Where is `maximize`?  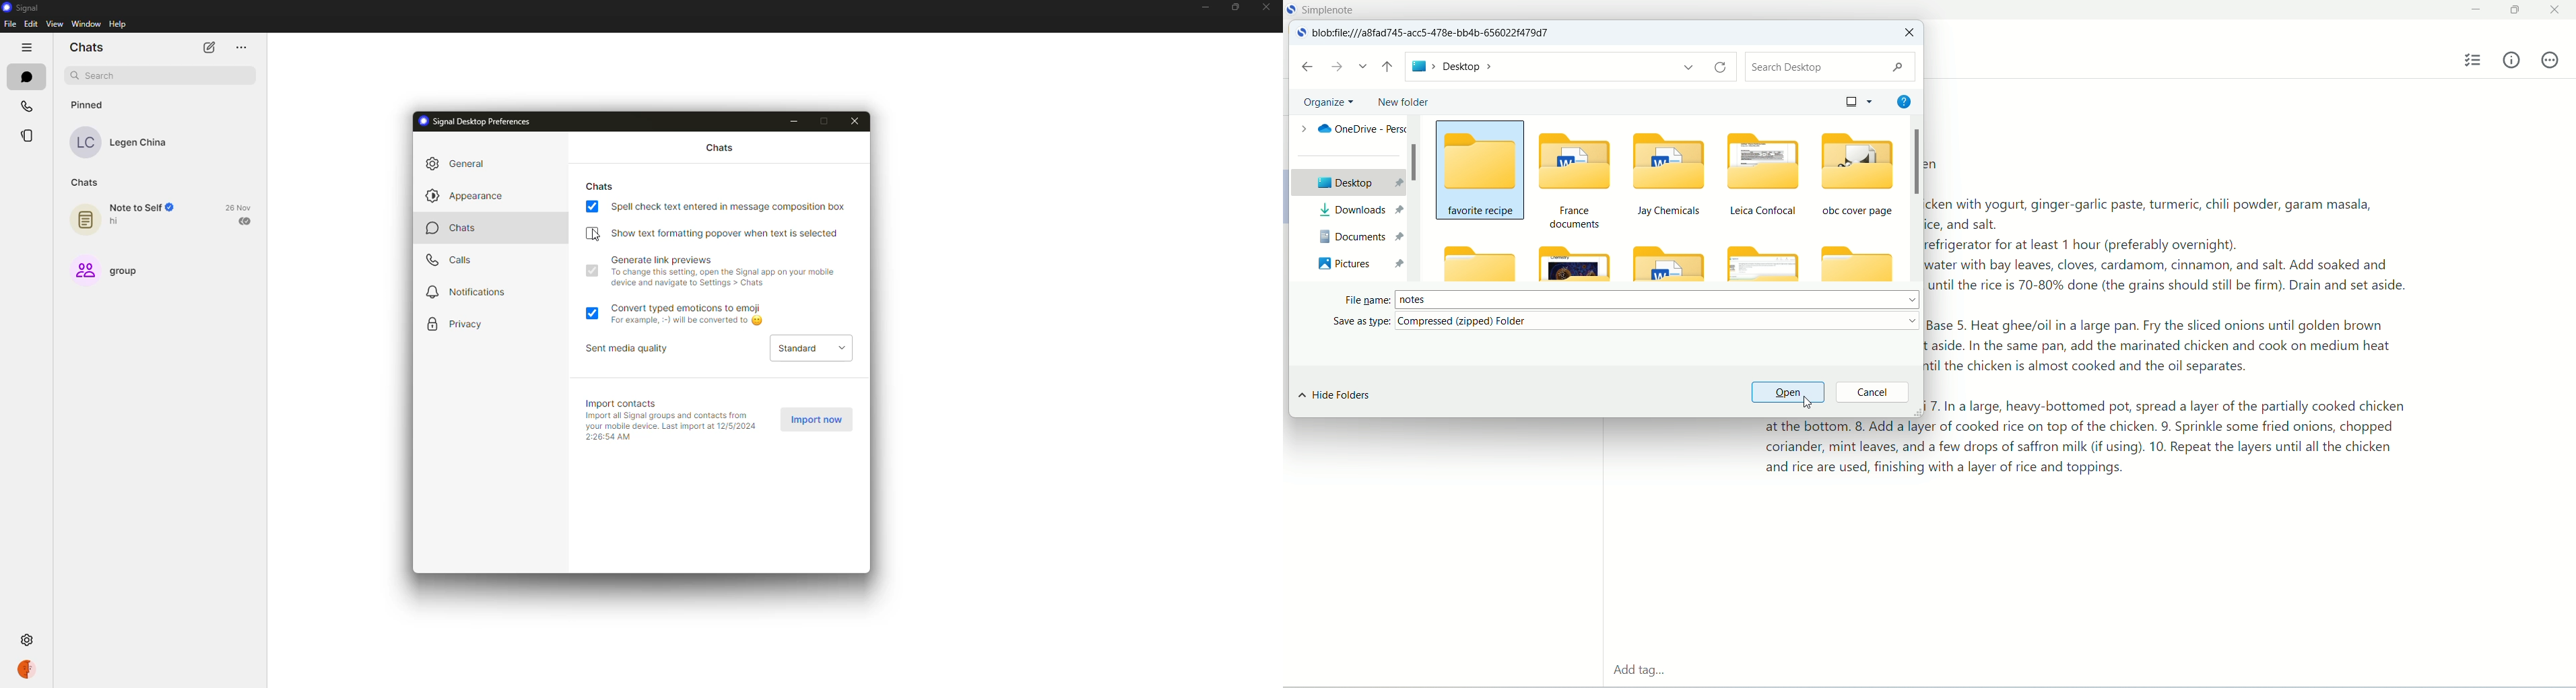
maximize is located at coordinates (2517, 11).